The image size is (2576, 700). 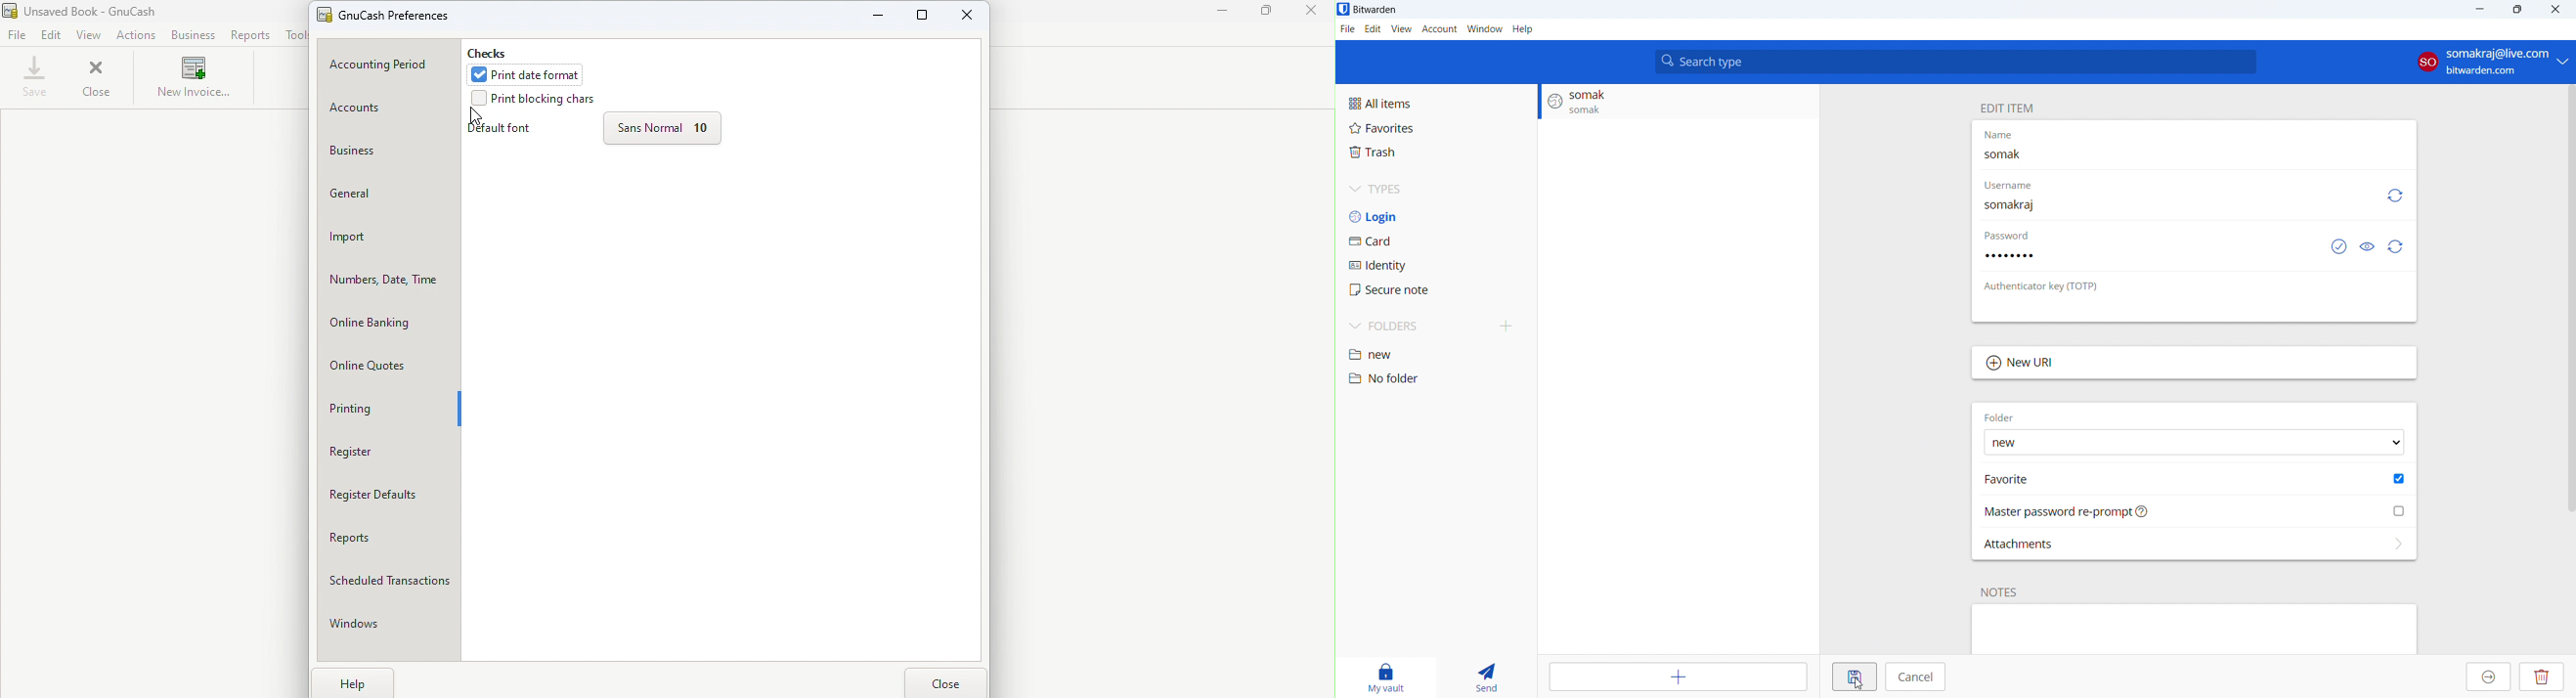 I want to click on password, so click(x=2015, y=236).